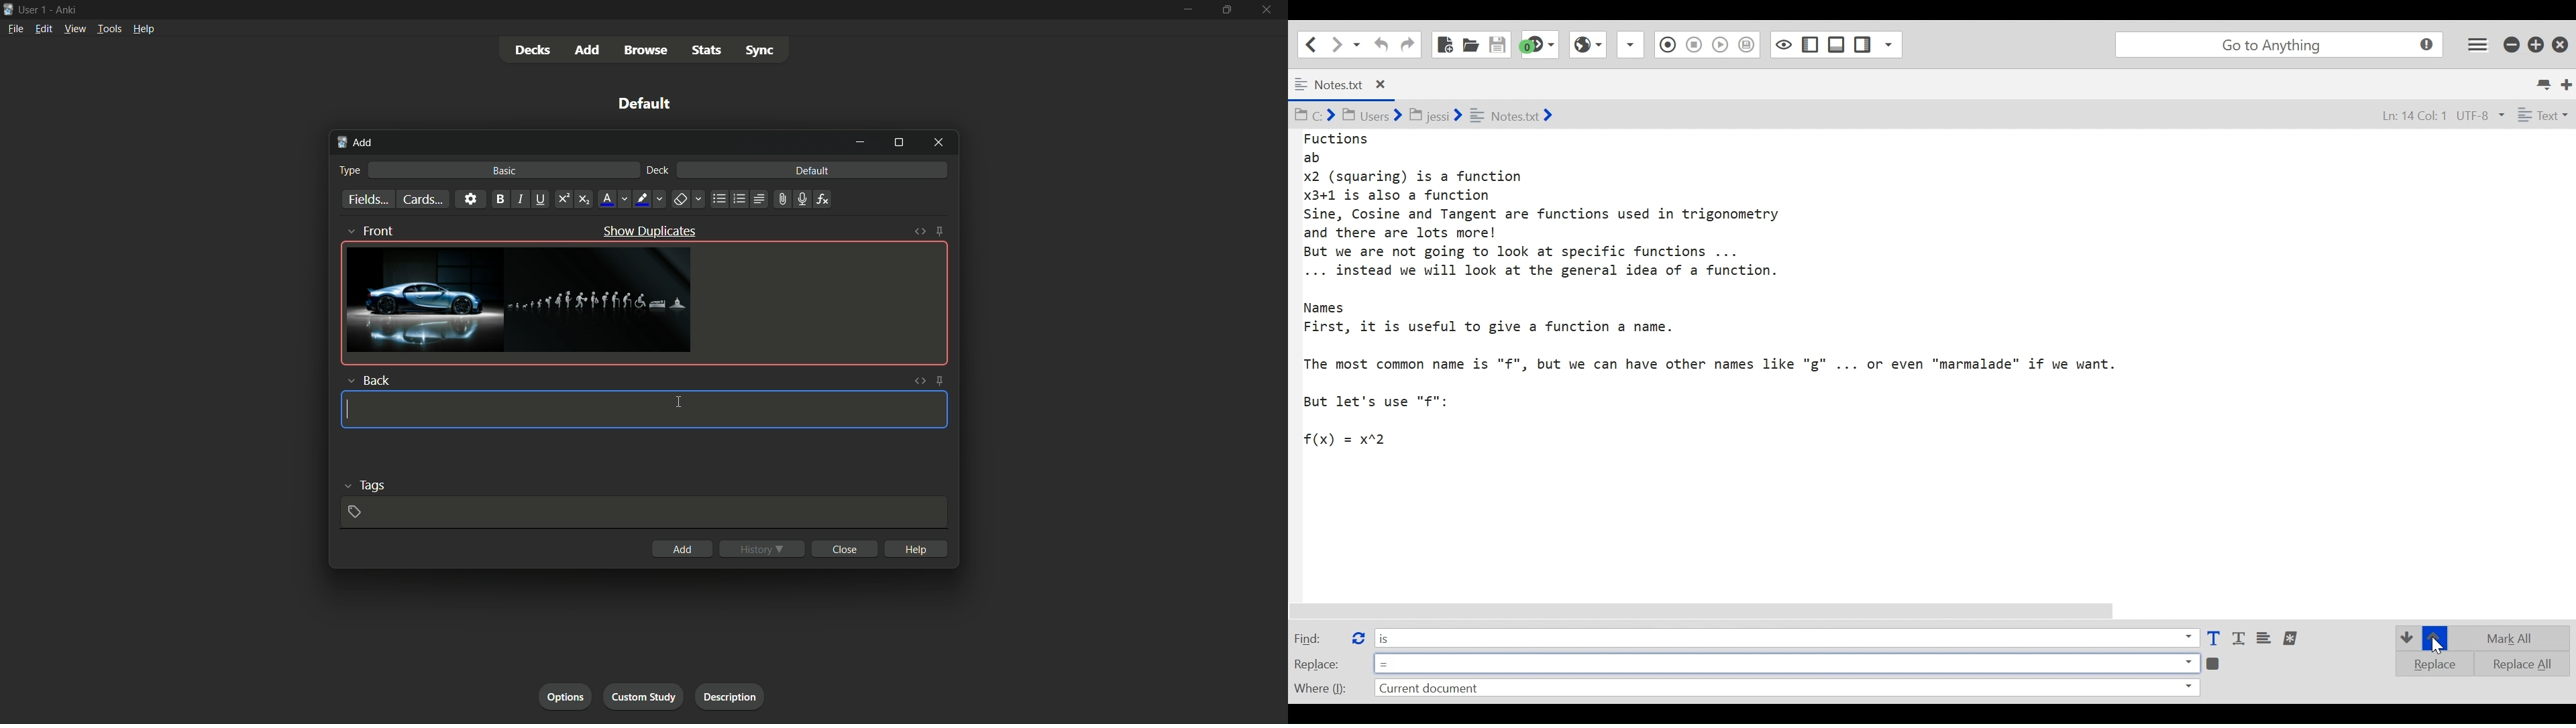 Image resolution: width=2576 pixels, height=728 pixels. Describe the element at coordinates (647, 105) in the screenshot. I see `deck name` at that location.